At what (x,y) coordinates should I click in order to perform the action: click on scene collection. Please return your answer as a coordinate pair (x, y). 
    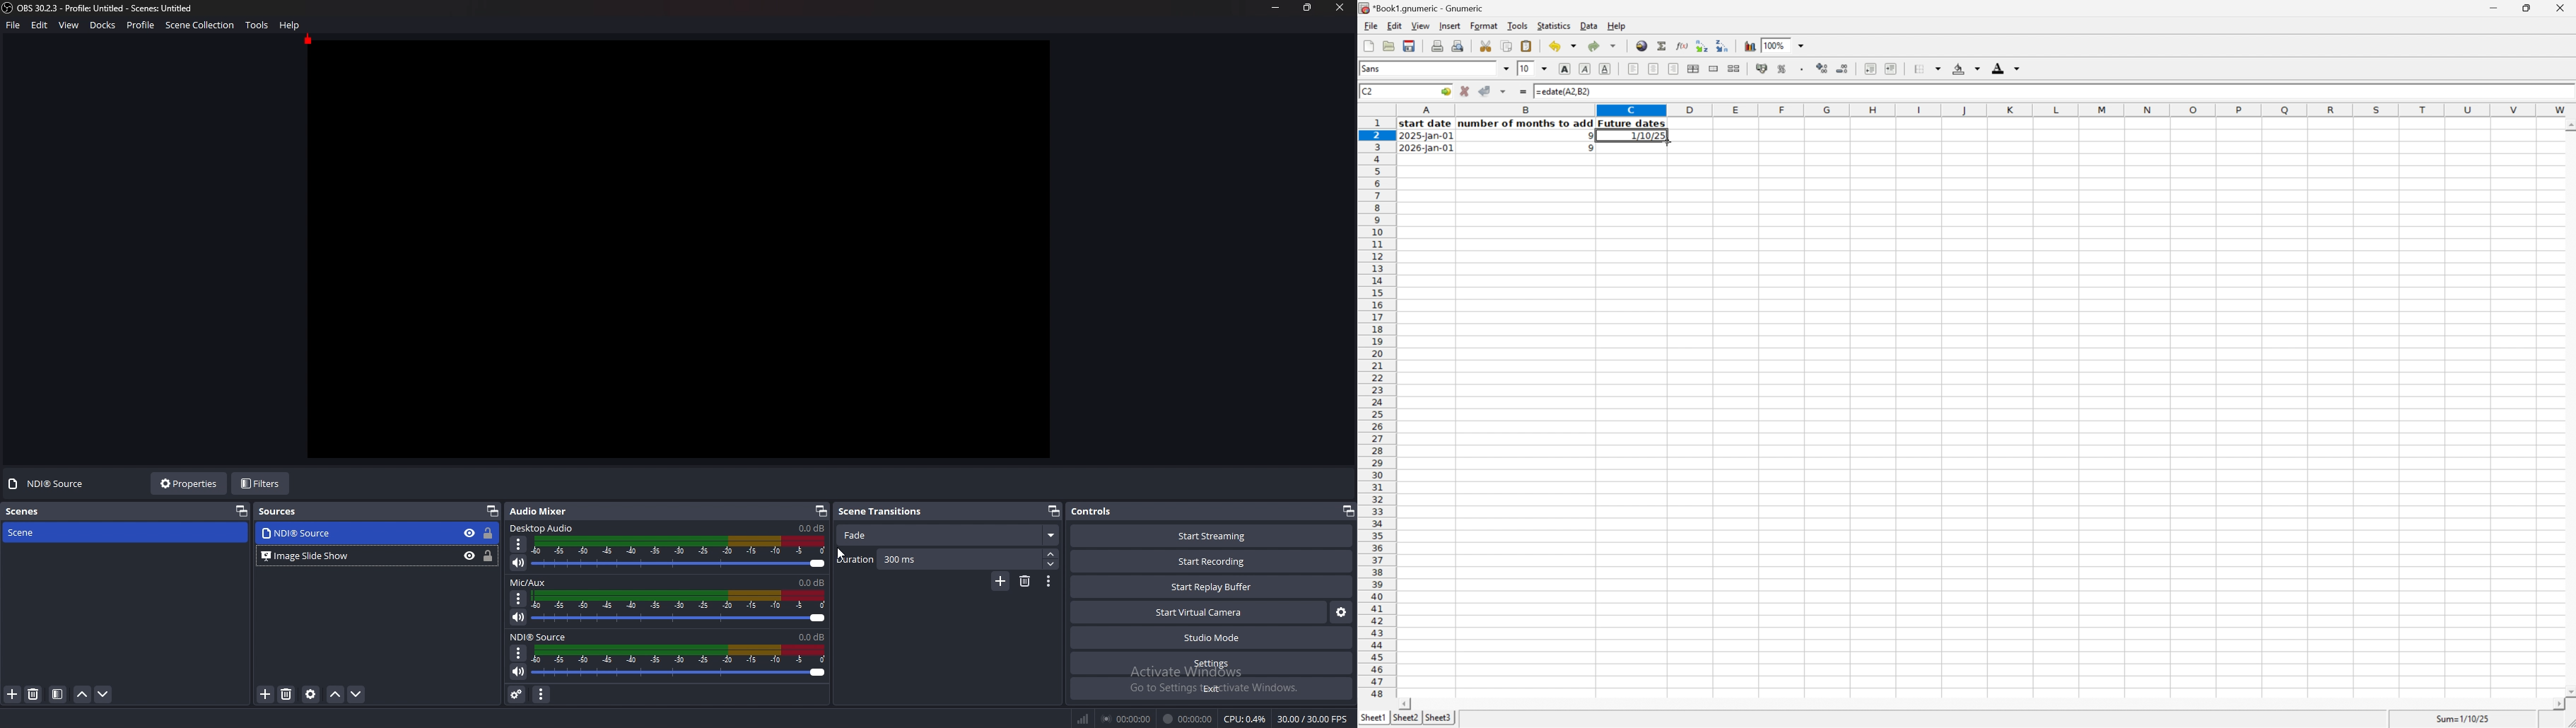
    Looking at the image, I should click on (201, 24).